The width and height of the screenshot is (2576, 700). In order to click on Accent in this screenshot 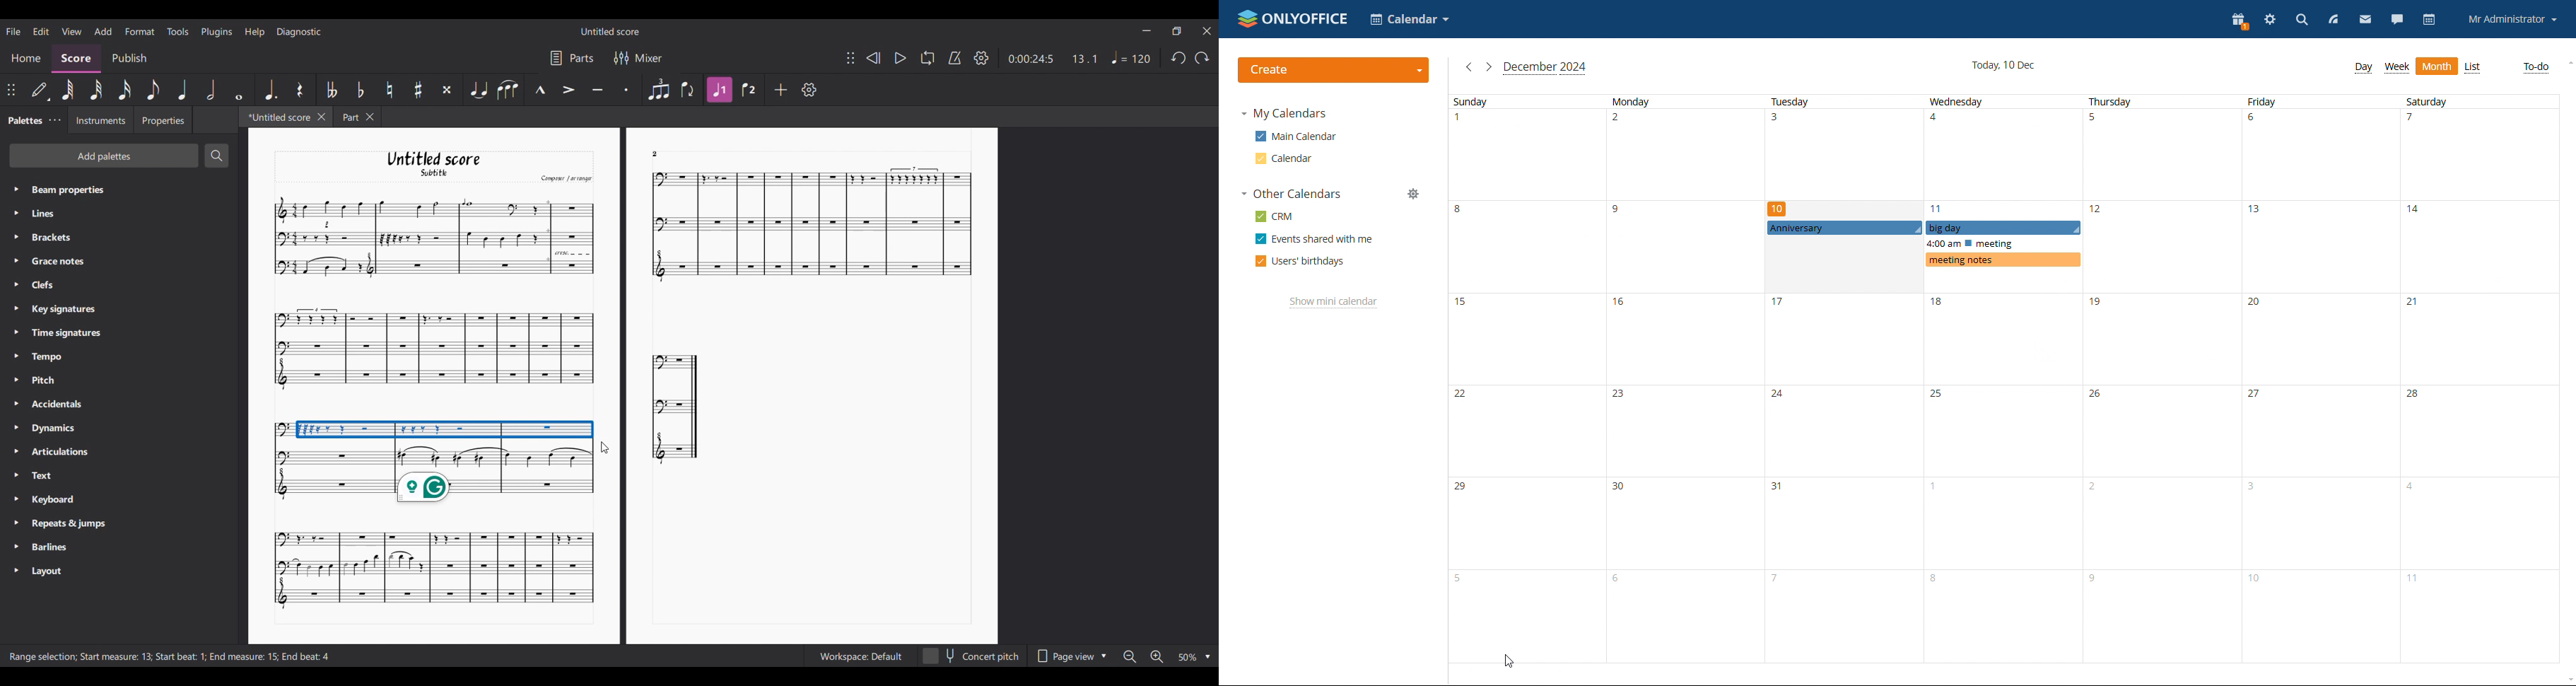, I will do `click(568, 90)`.